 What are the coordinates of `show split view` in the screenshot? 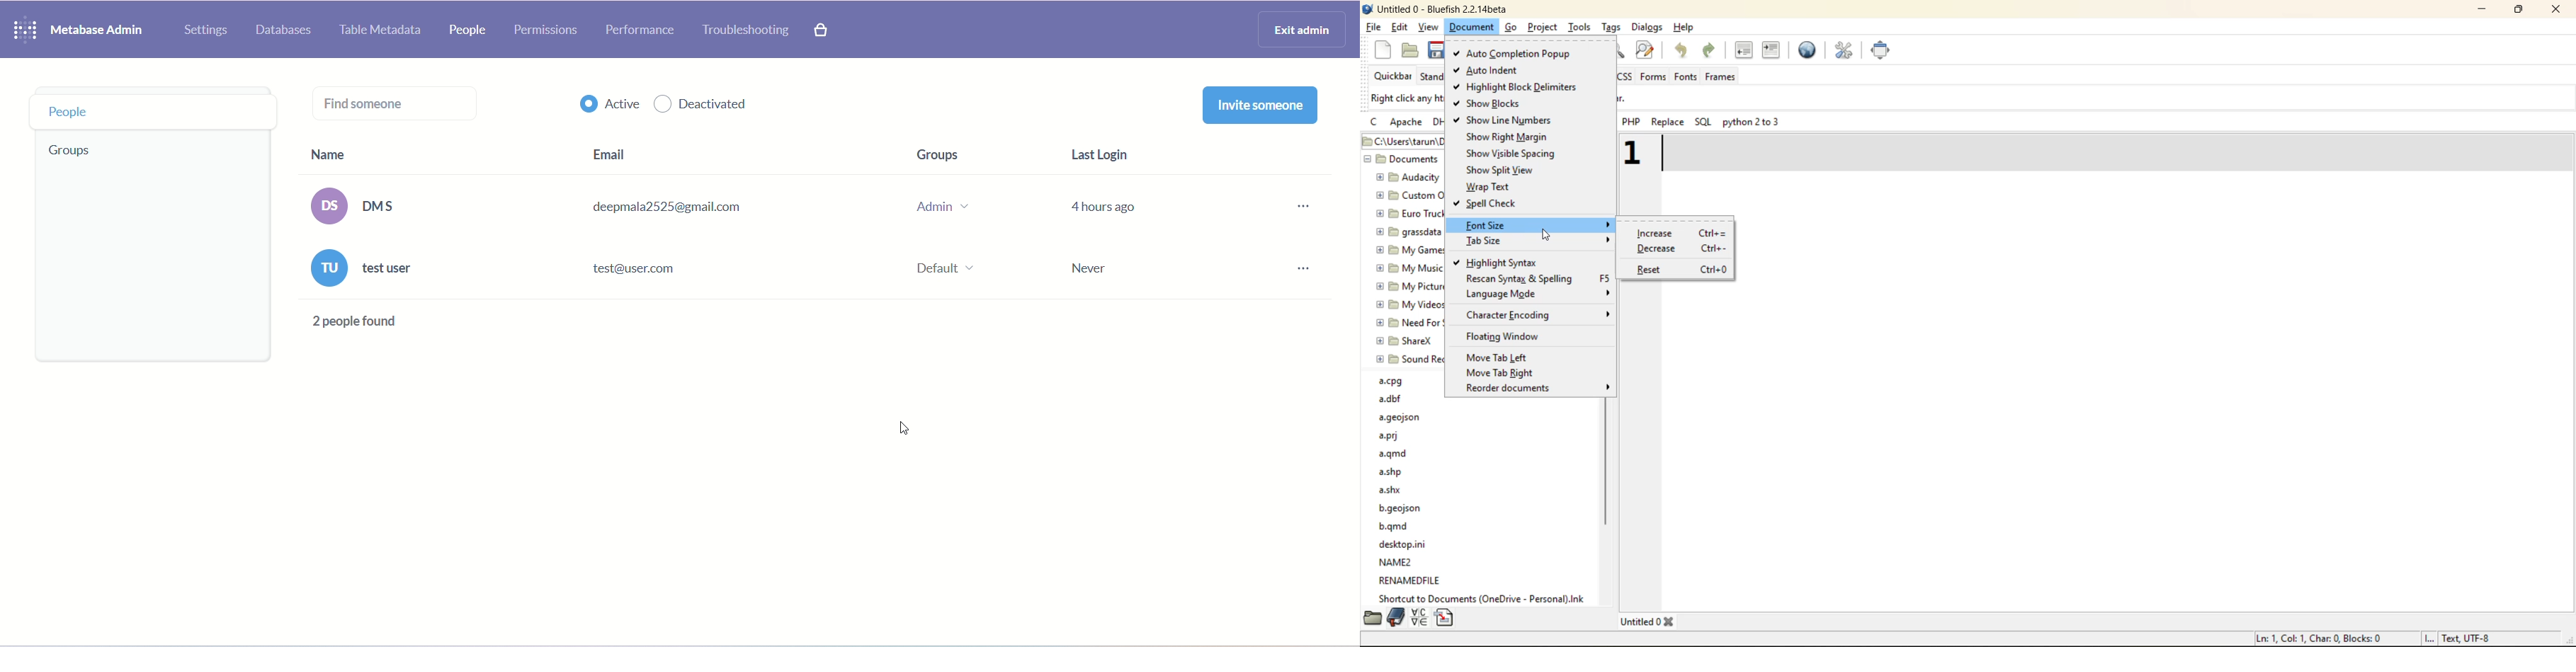 It's located at (1500, 170).